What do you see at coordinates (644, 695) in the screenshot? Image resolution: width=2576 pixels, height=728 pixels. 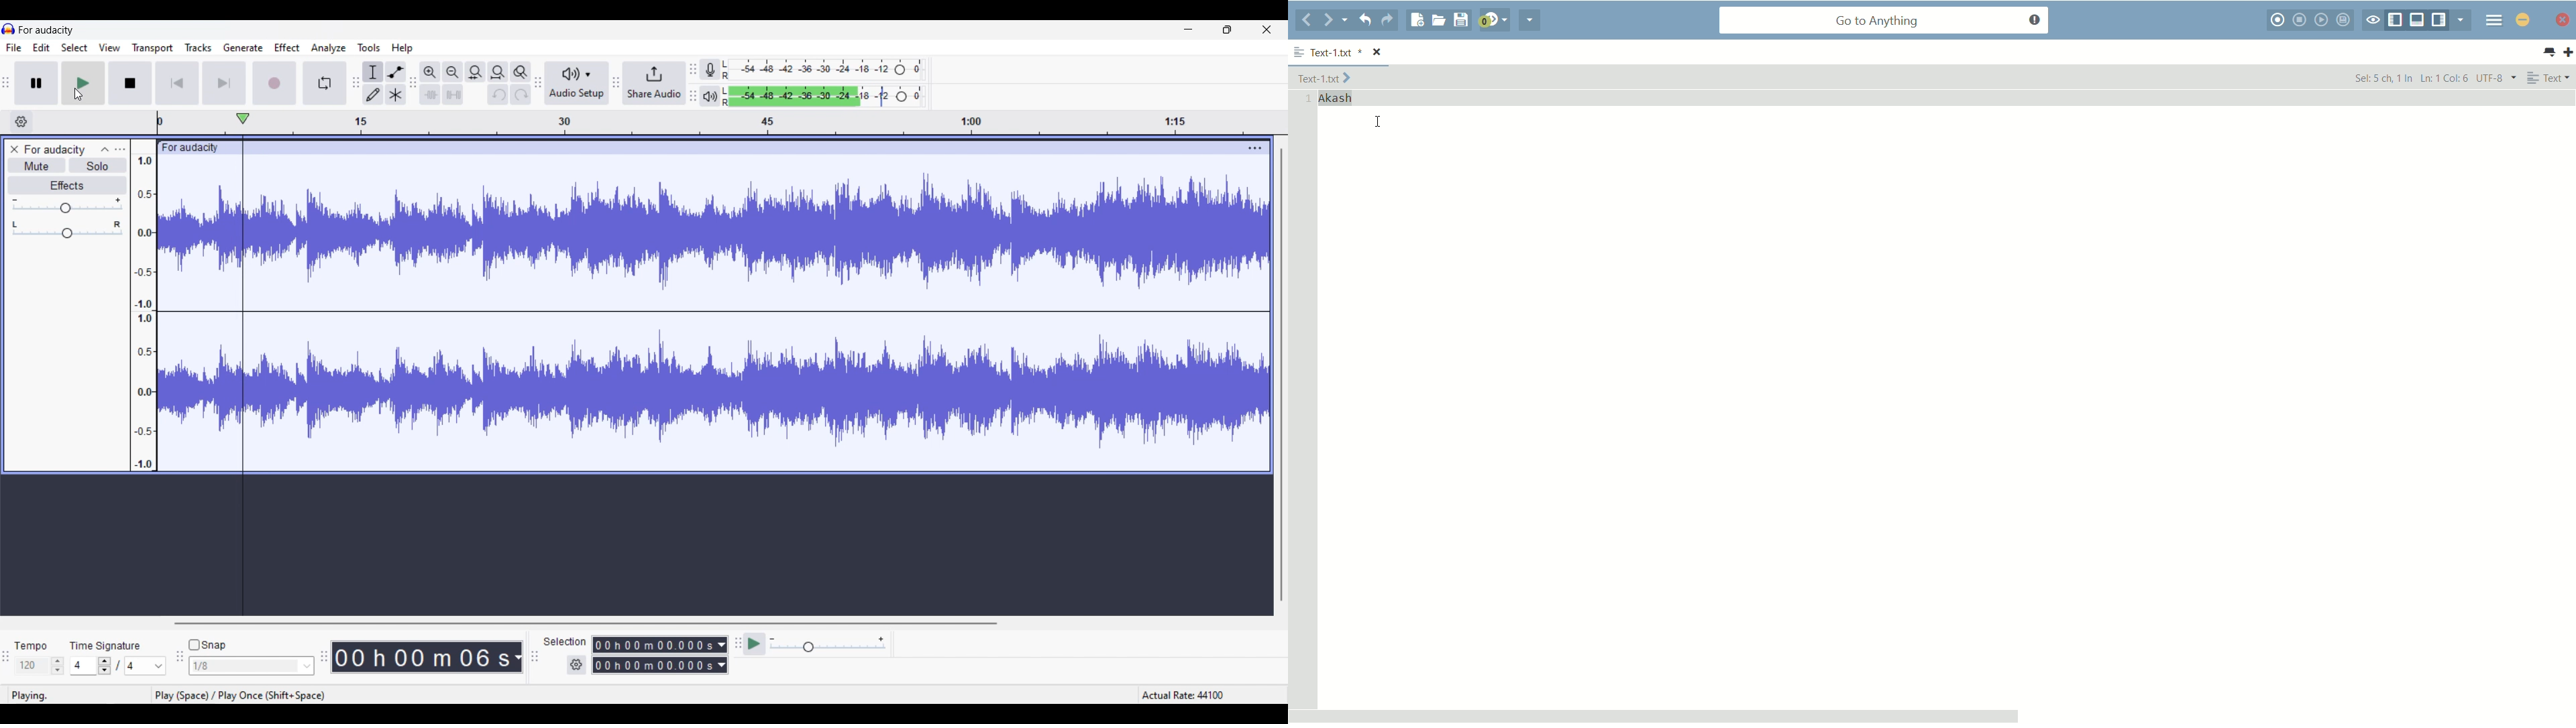 I see `playing. play (space)/play once (shift+space), actual rate: 44100` at bounding box center [644, 695].